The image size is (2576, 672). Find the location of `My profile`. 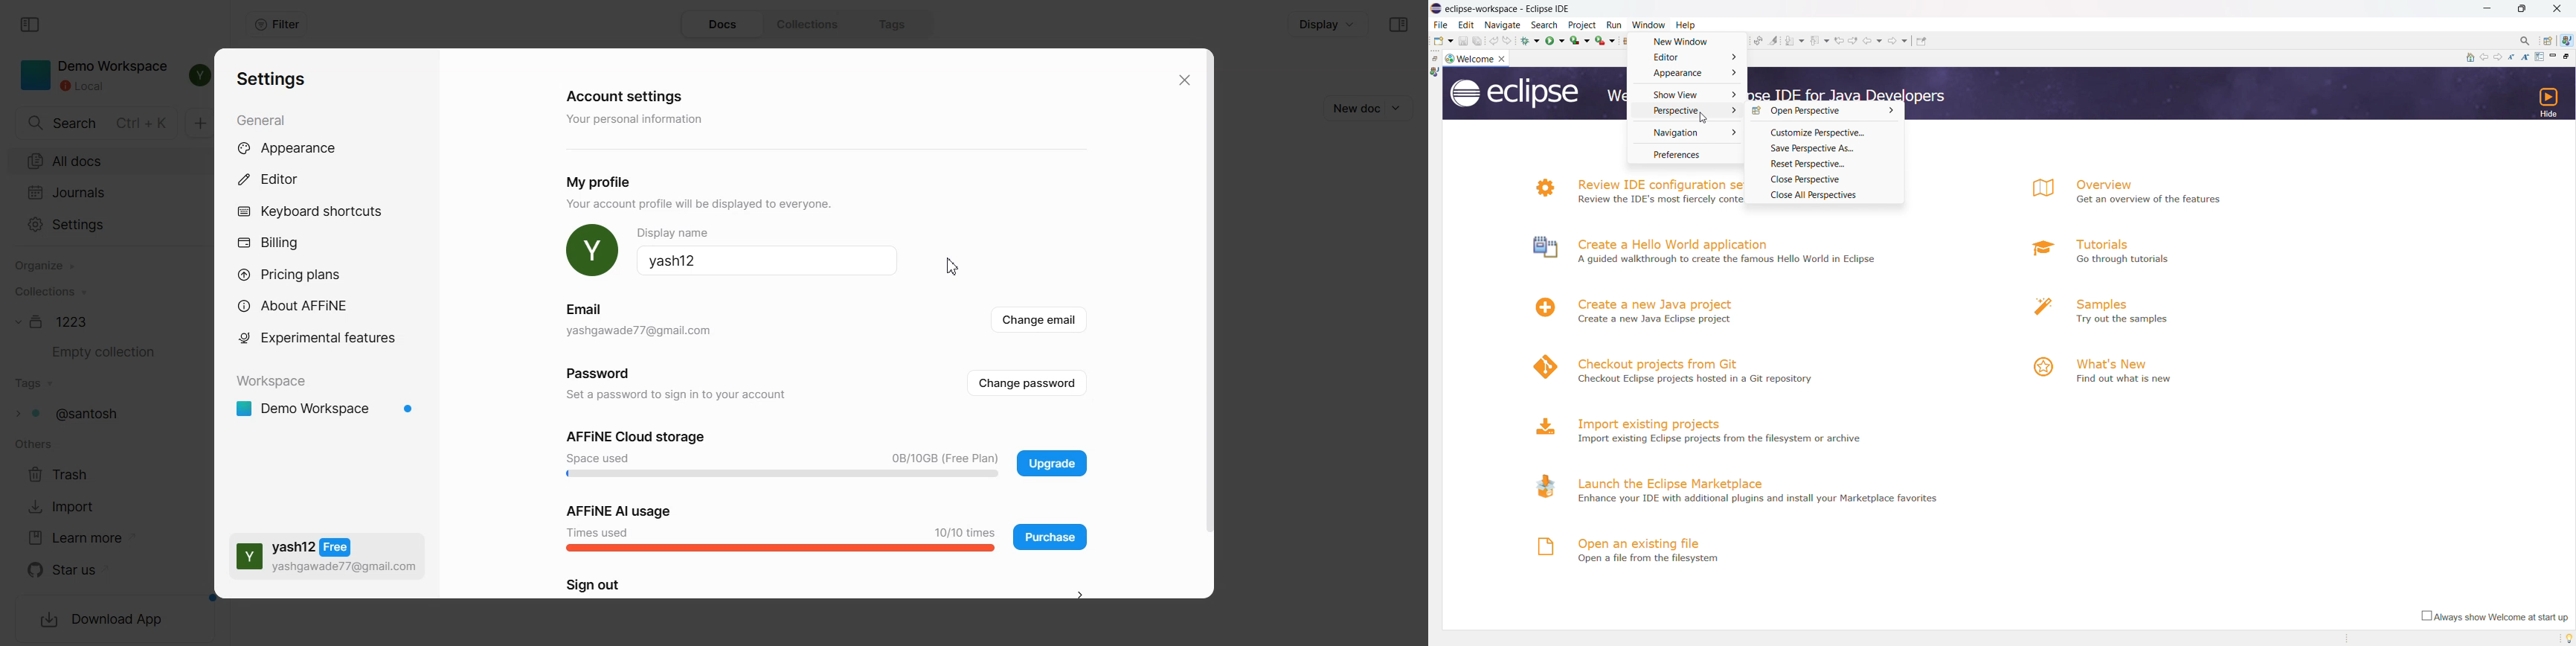

My profile is located at coordinates (605, 182).